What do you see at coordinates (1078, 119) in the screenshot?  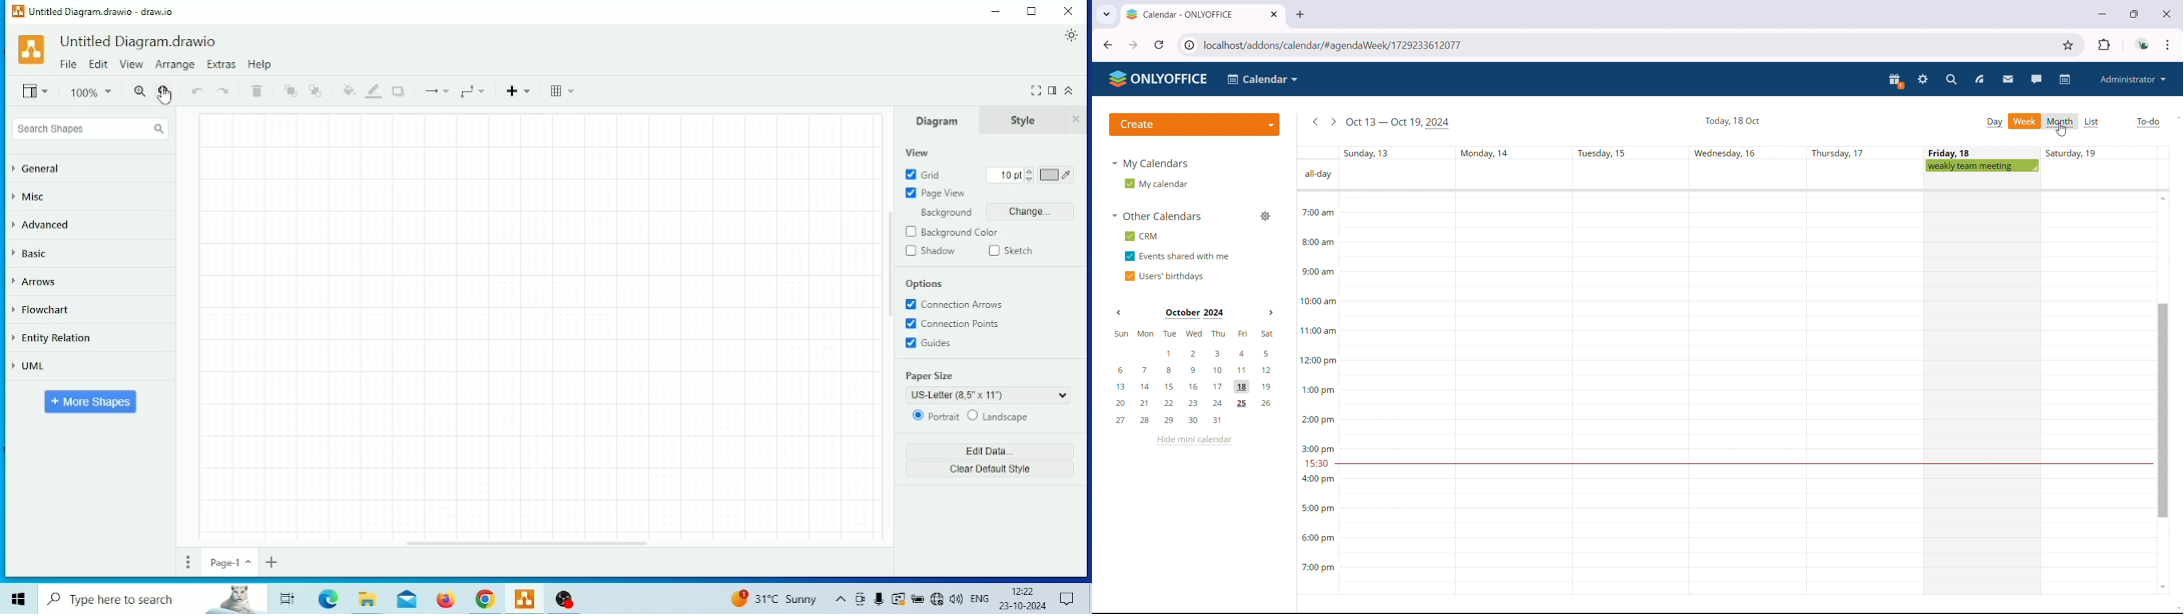 I see `Hide` at bounding box center [1078, 119].